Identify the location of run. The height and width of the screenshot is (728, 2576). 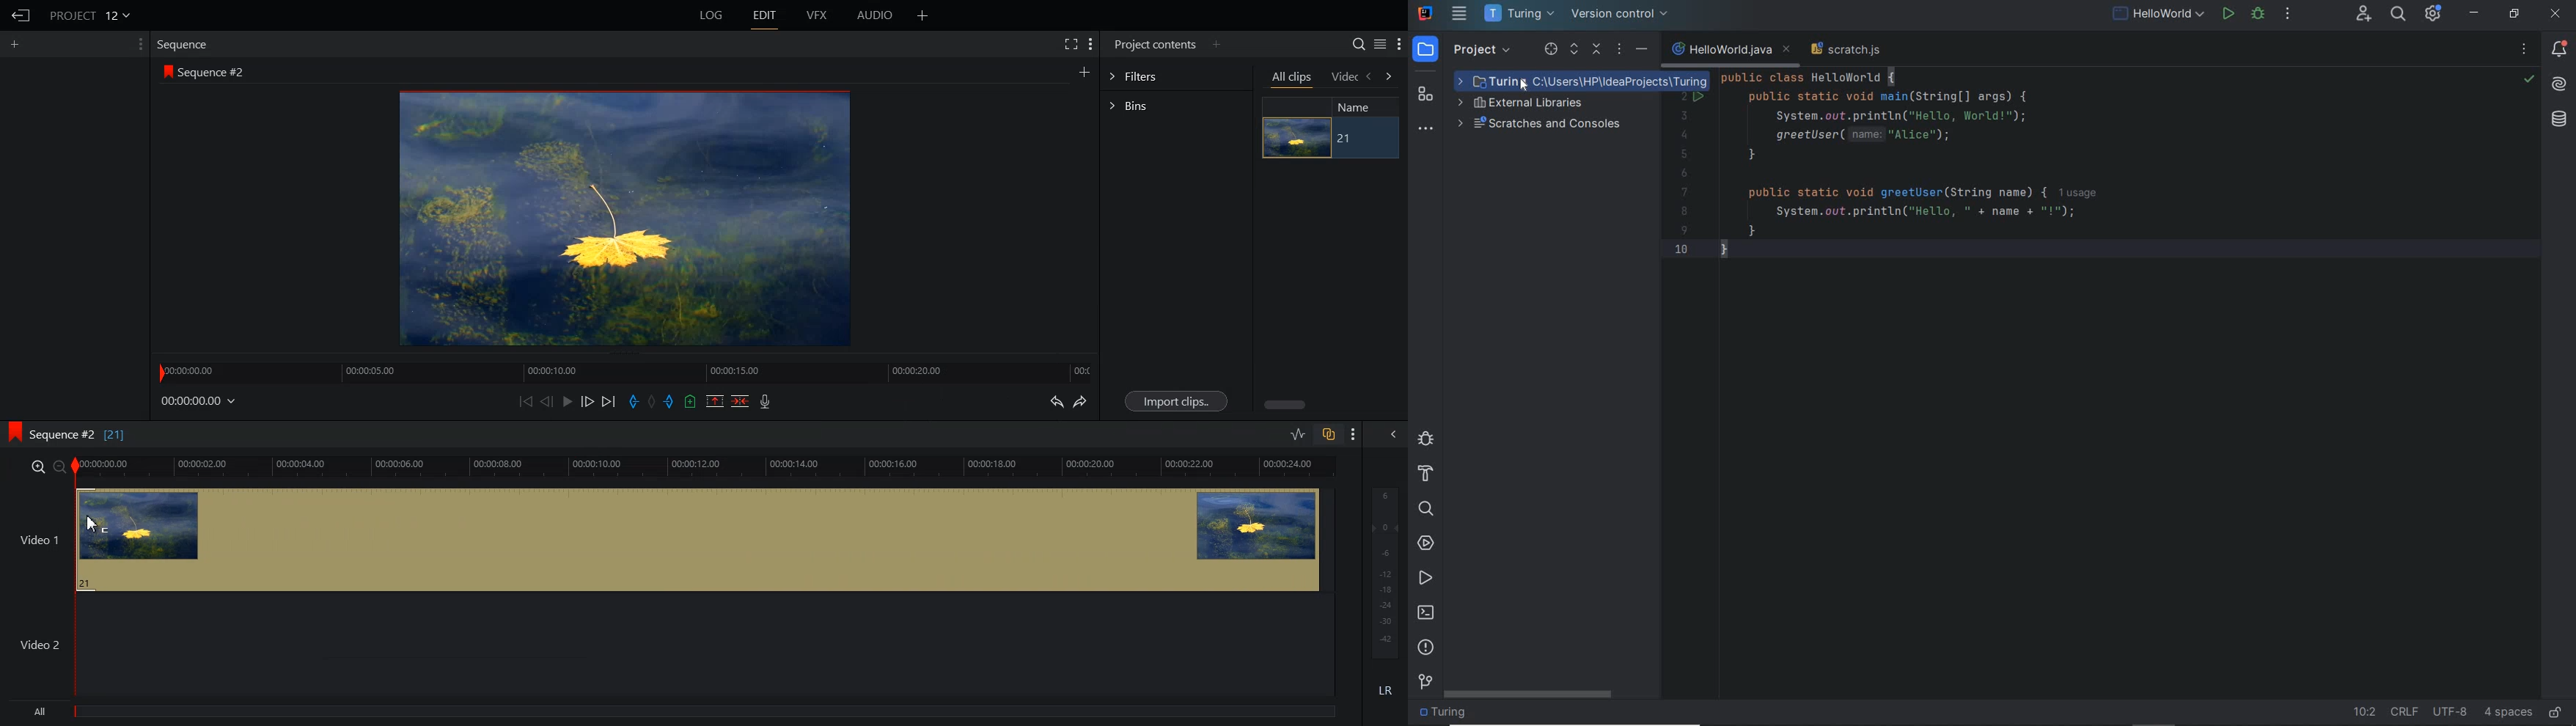
(2227, 15).